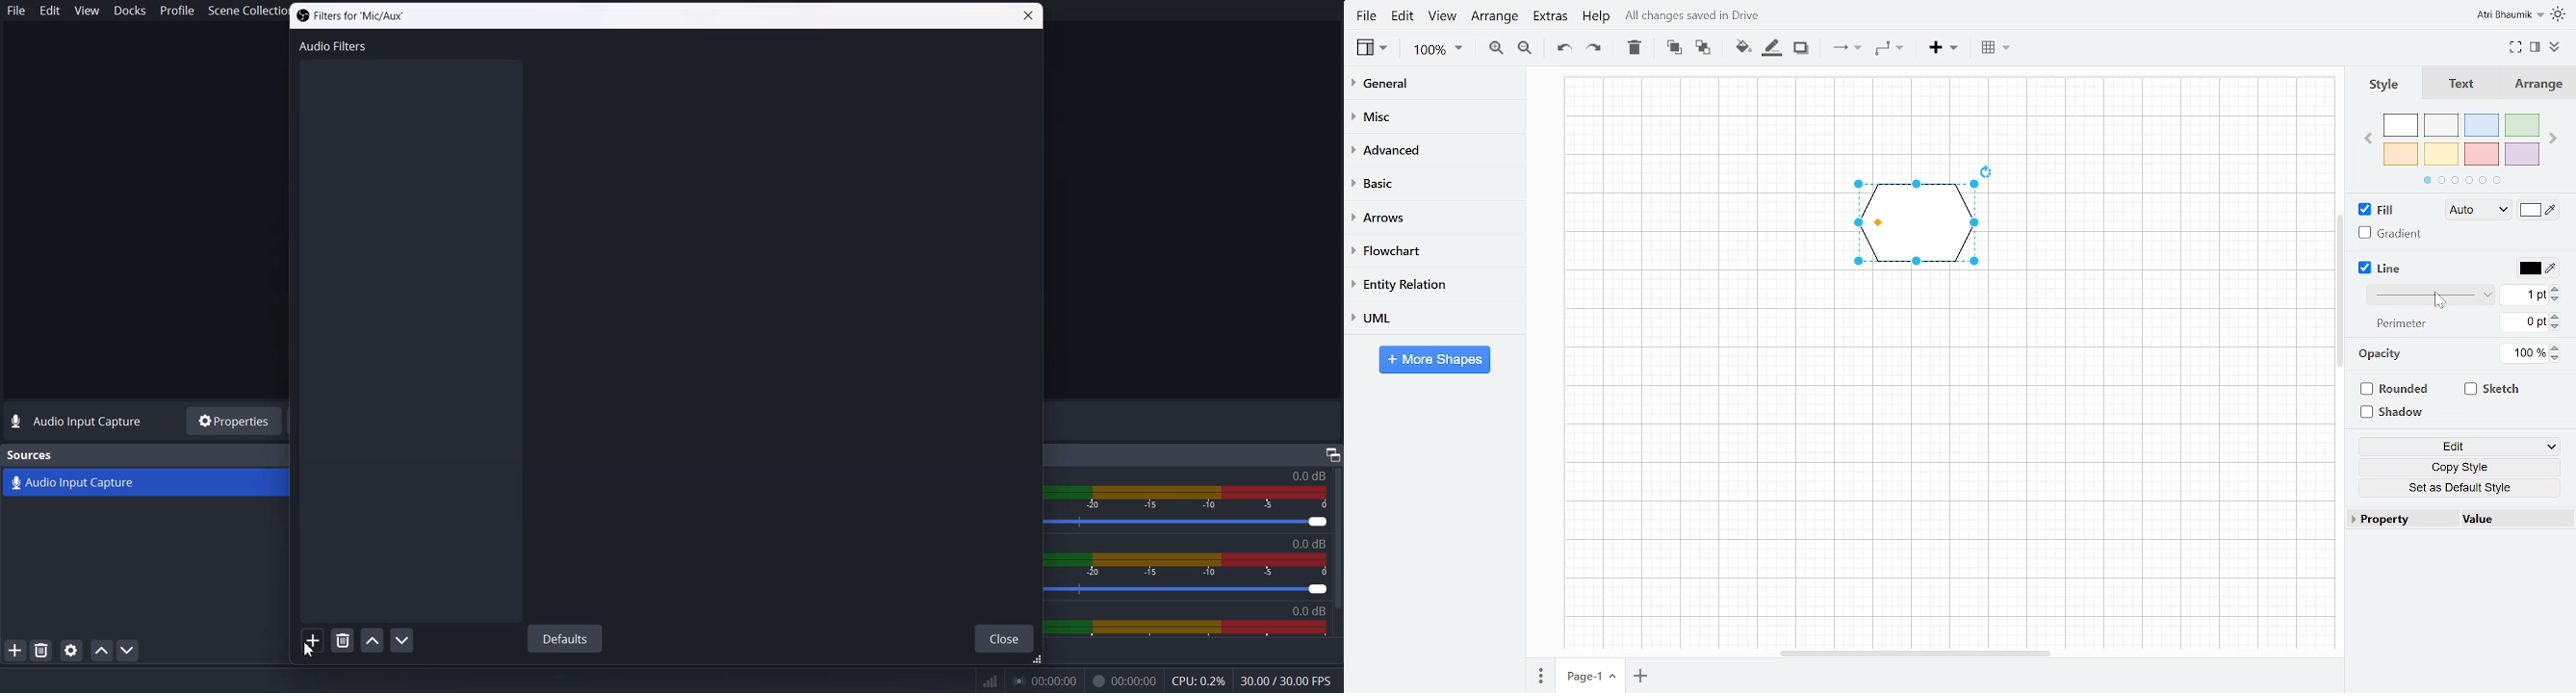 This screenshot has width=2576, height=700. What do you see at coordinates (1434, 116) in the screenshot?
I see `Misc` at bounding box center [1434, 116].